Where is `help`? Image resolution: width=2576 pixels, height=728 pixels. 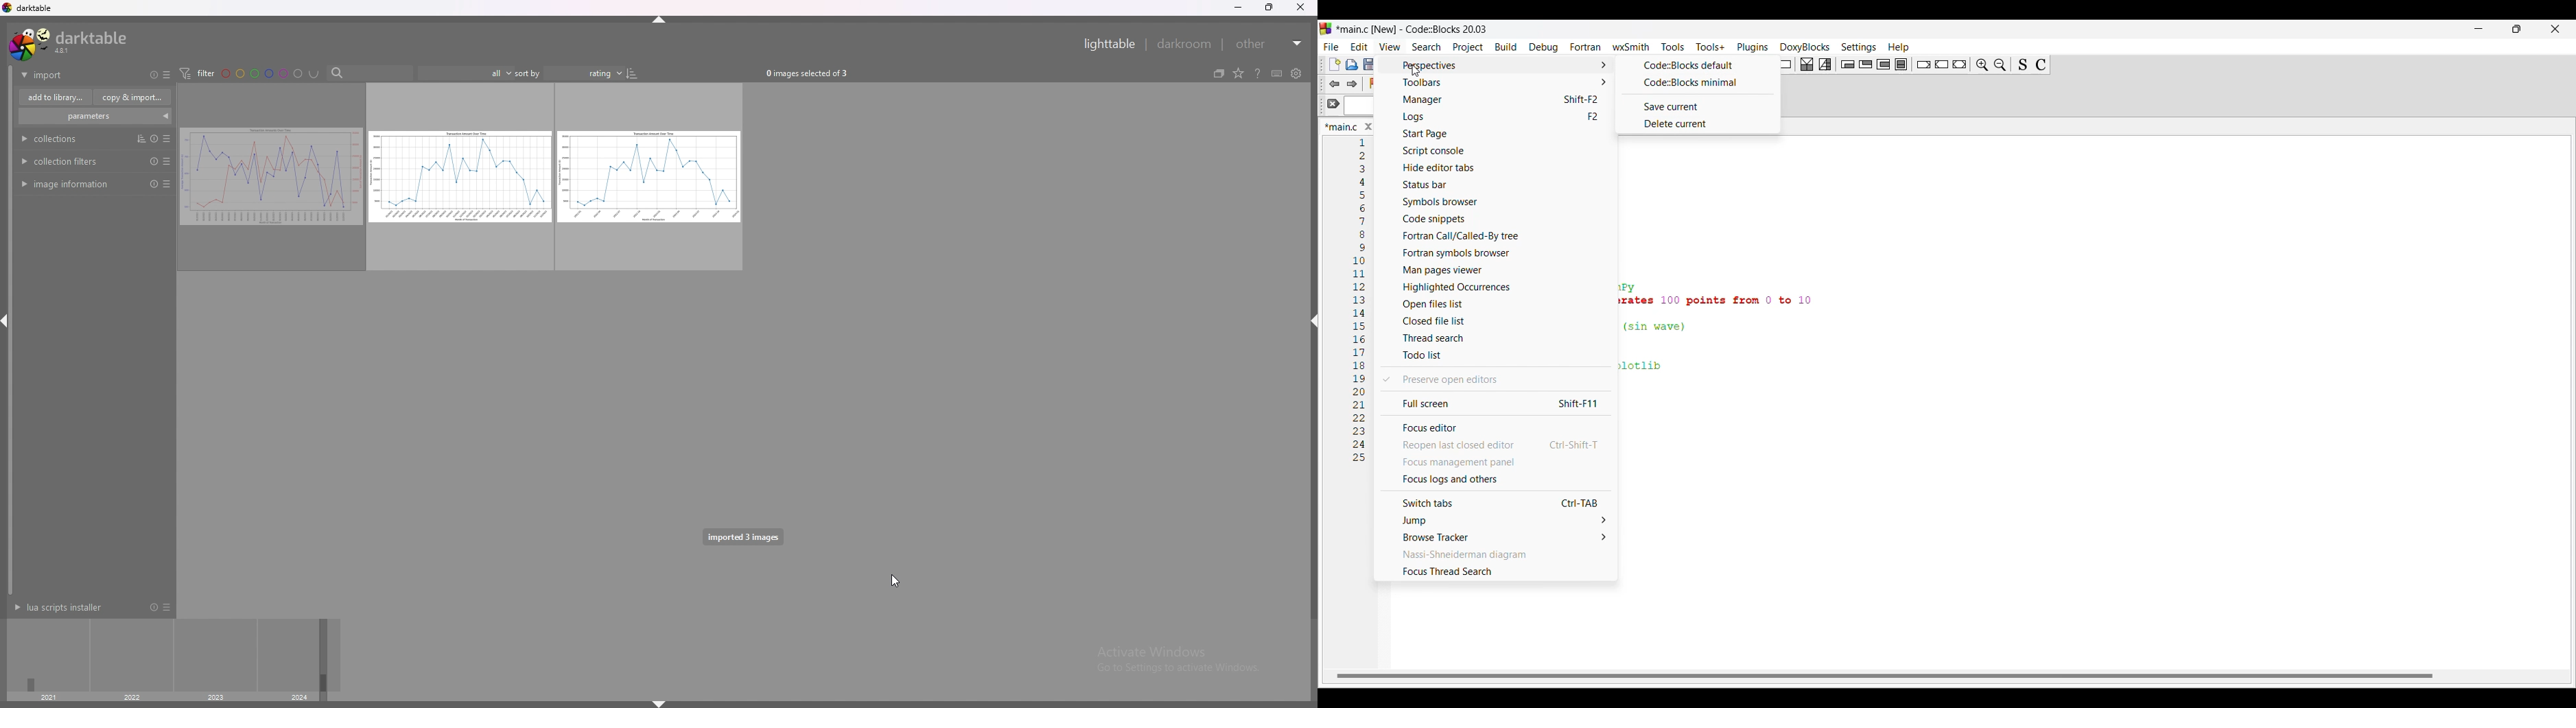 help is located at coordinates (1258, 73).